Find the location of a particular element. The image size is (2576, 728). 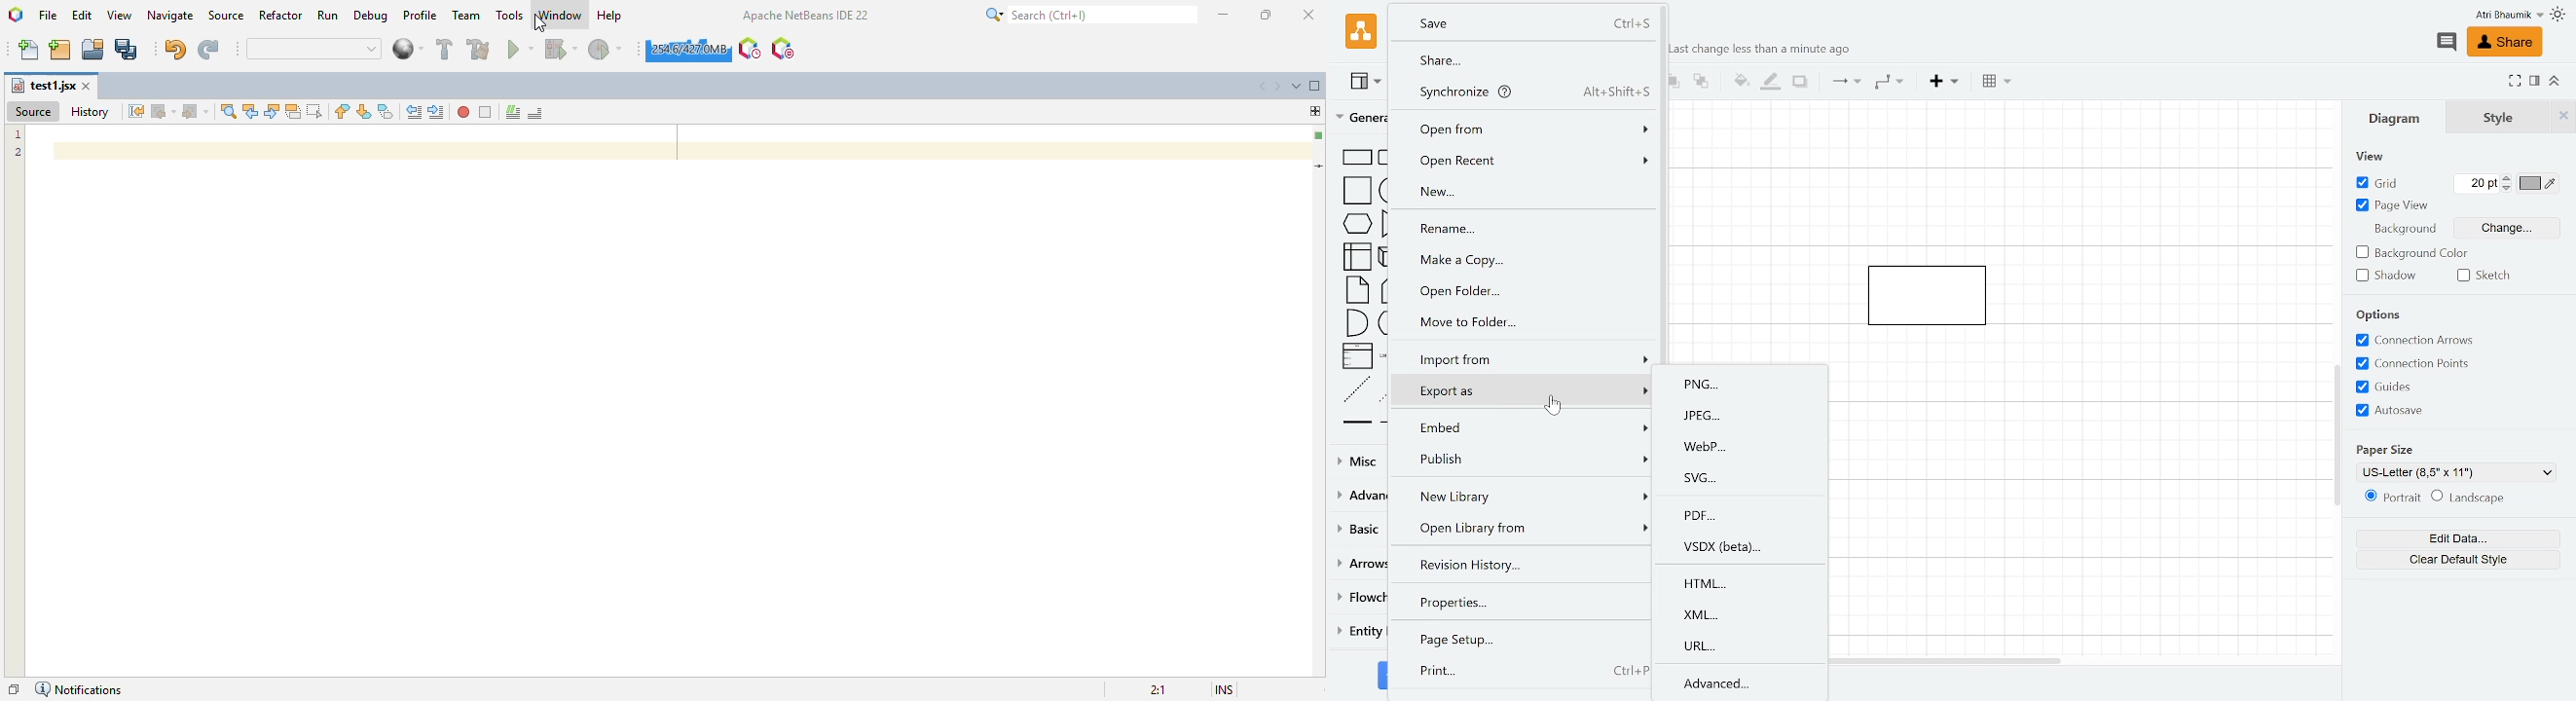

last edit is located at coordinates (137, 111).